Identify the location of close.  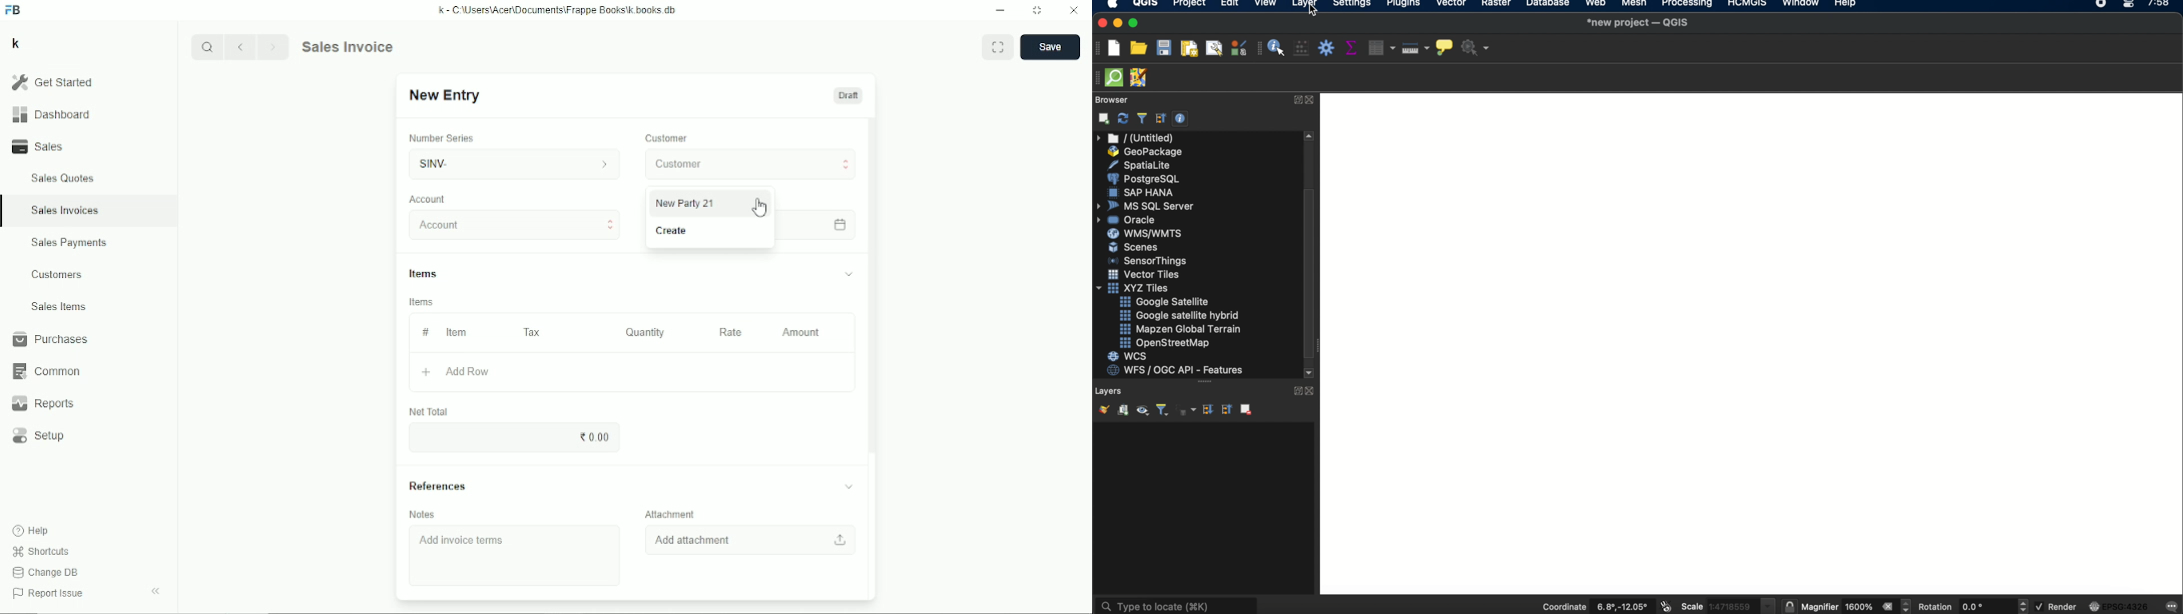
(1312, 391).